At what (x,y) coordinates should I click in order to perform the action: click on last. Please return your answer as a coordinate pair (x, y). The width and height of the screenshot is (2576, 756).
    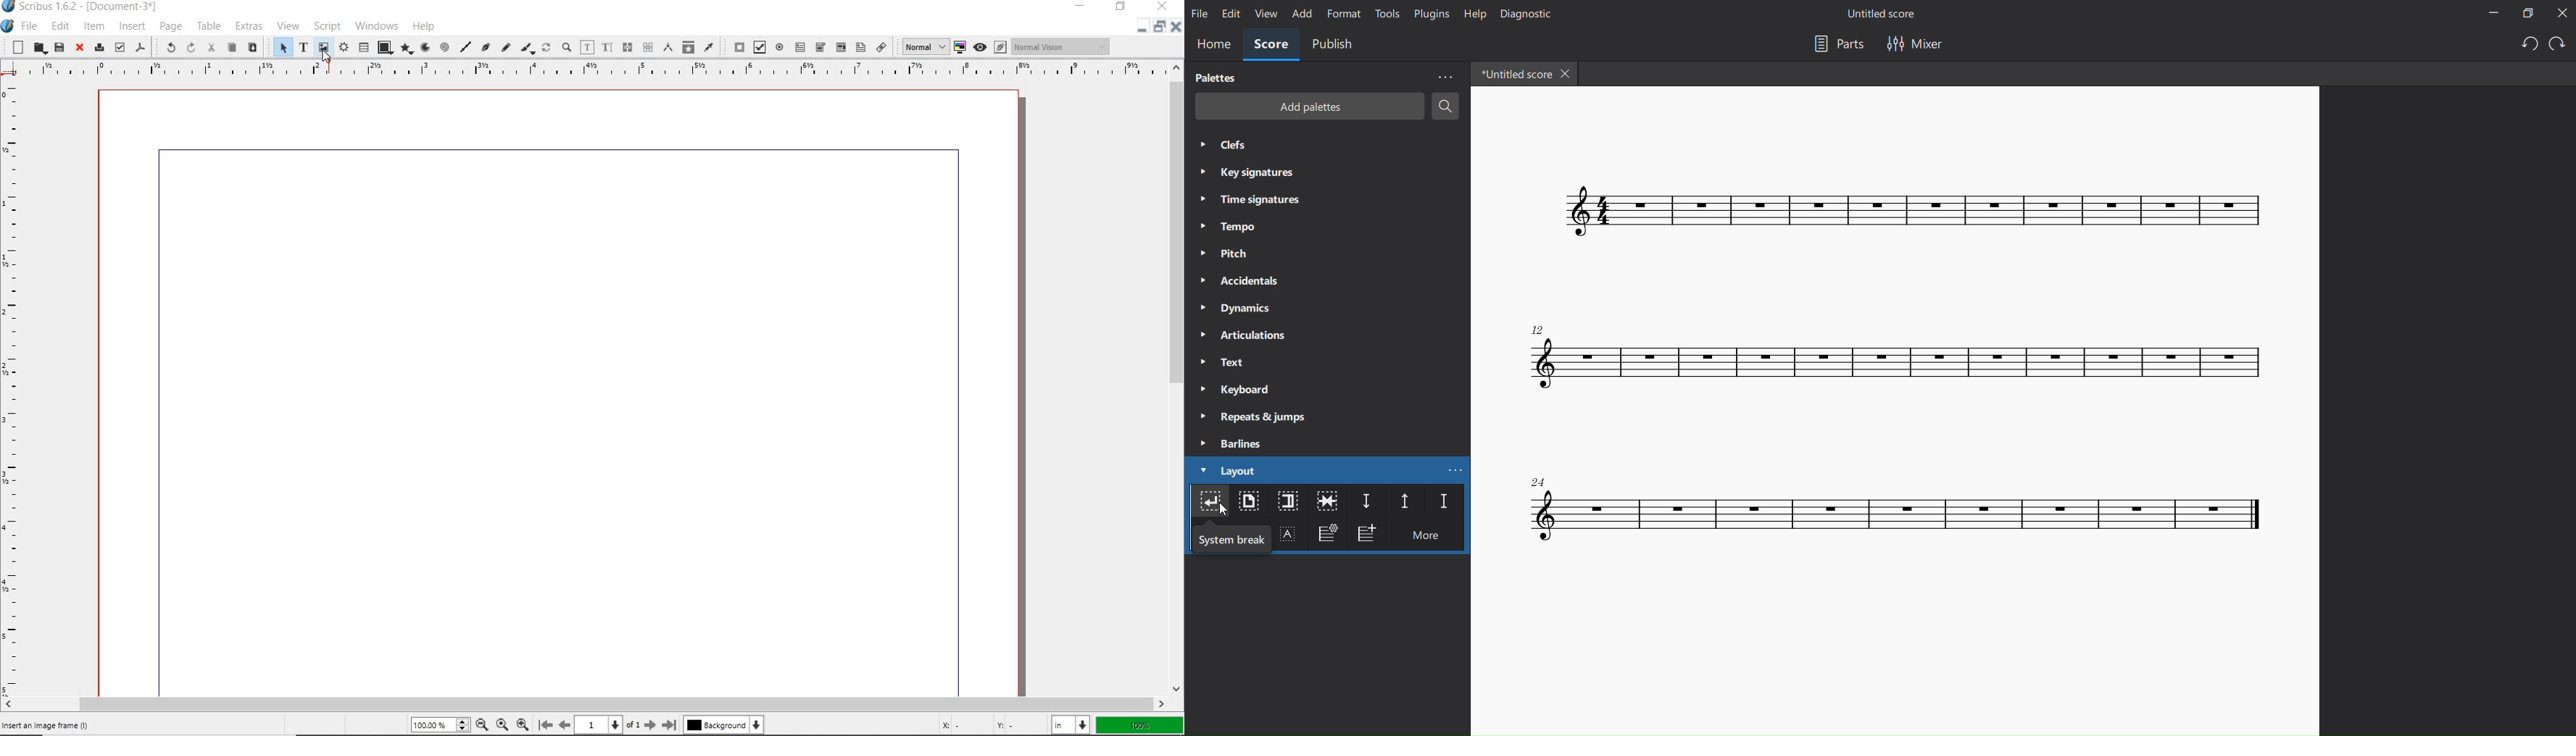
    Looking at the image, I should click on (670, 725).